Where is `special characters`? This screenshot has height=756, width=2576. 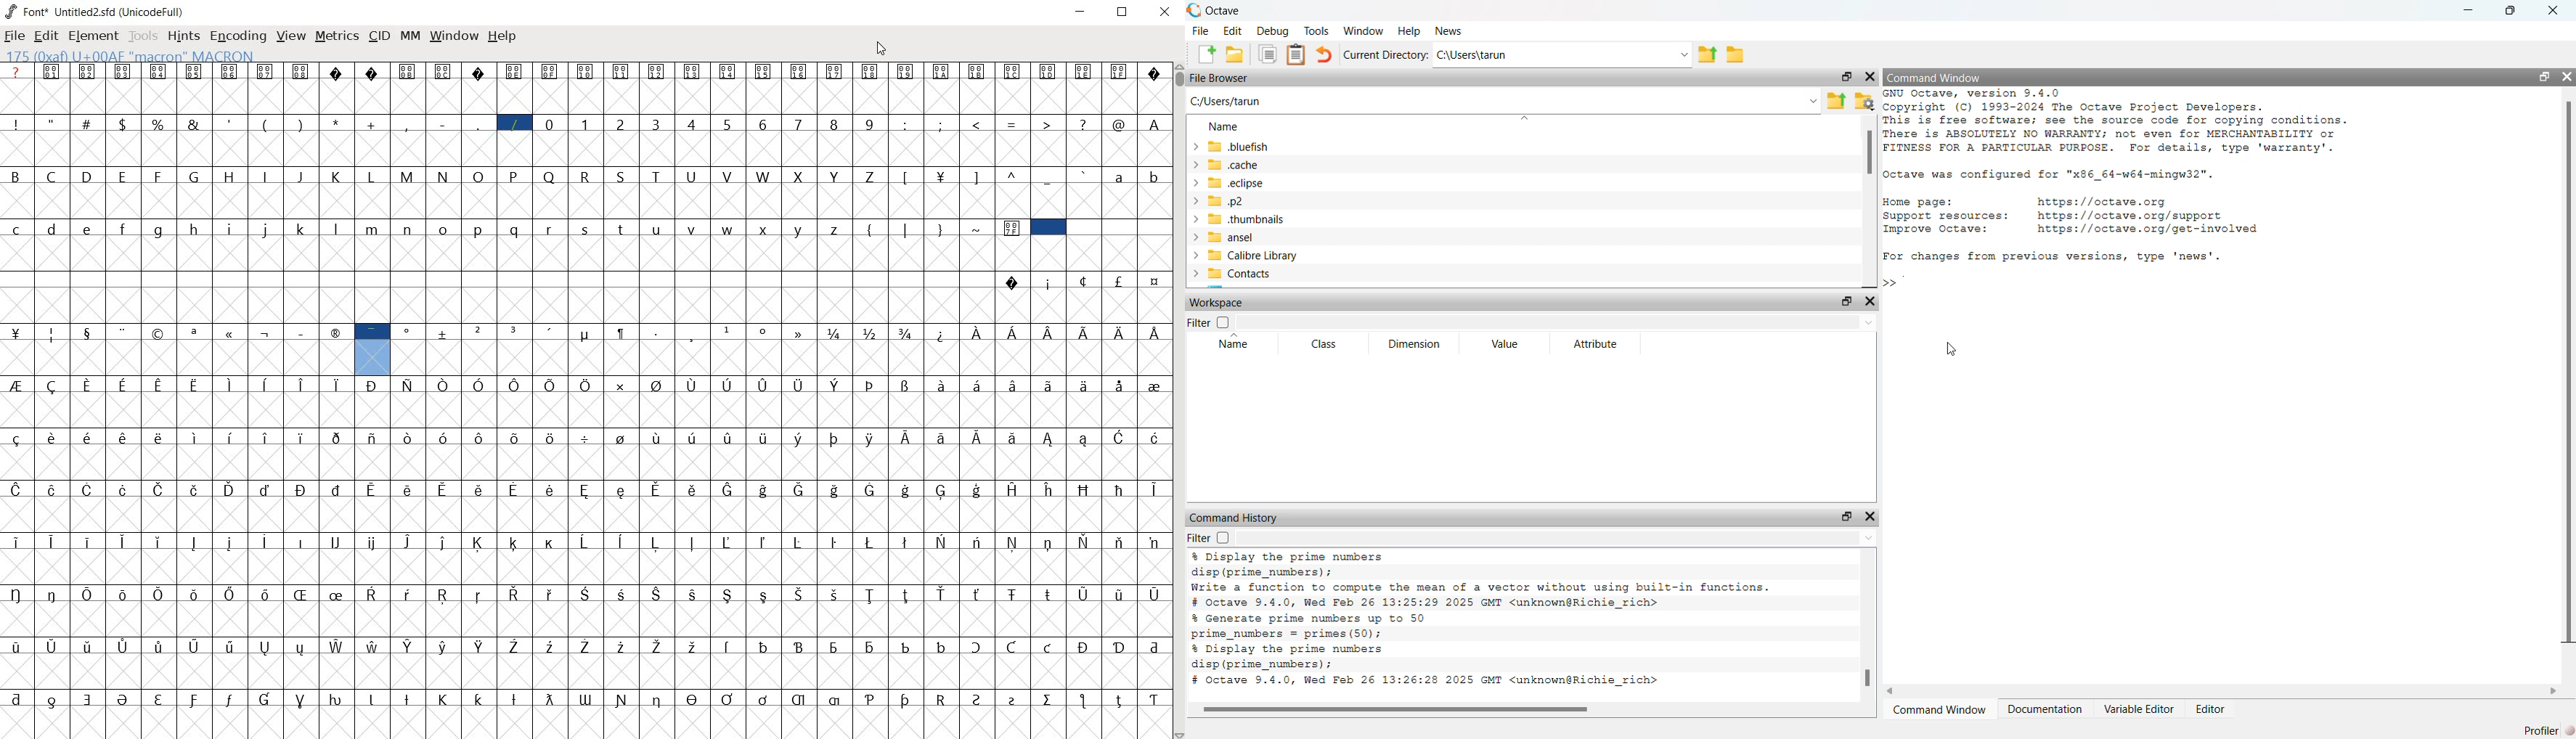
special characters is located at coordinates (905, 190).